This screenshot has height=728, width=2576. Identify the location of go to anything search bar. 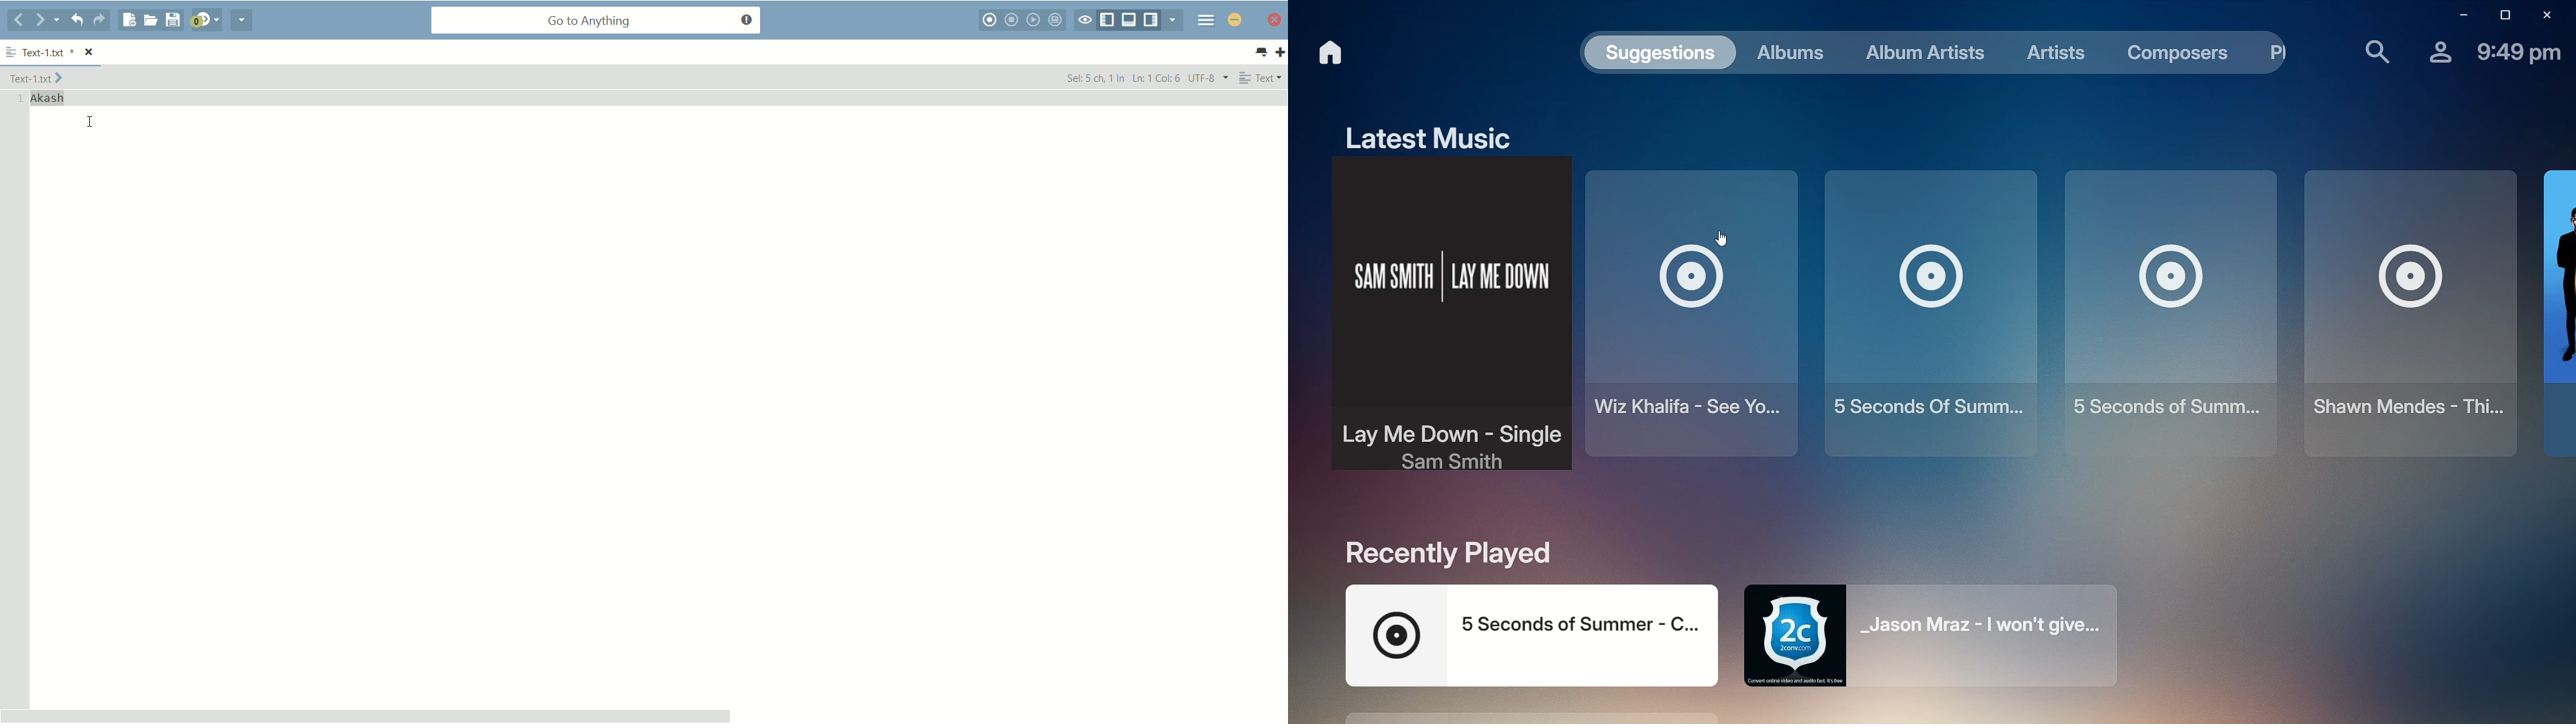
(596, 21).